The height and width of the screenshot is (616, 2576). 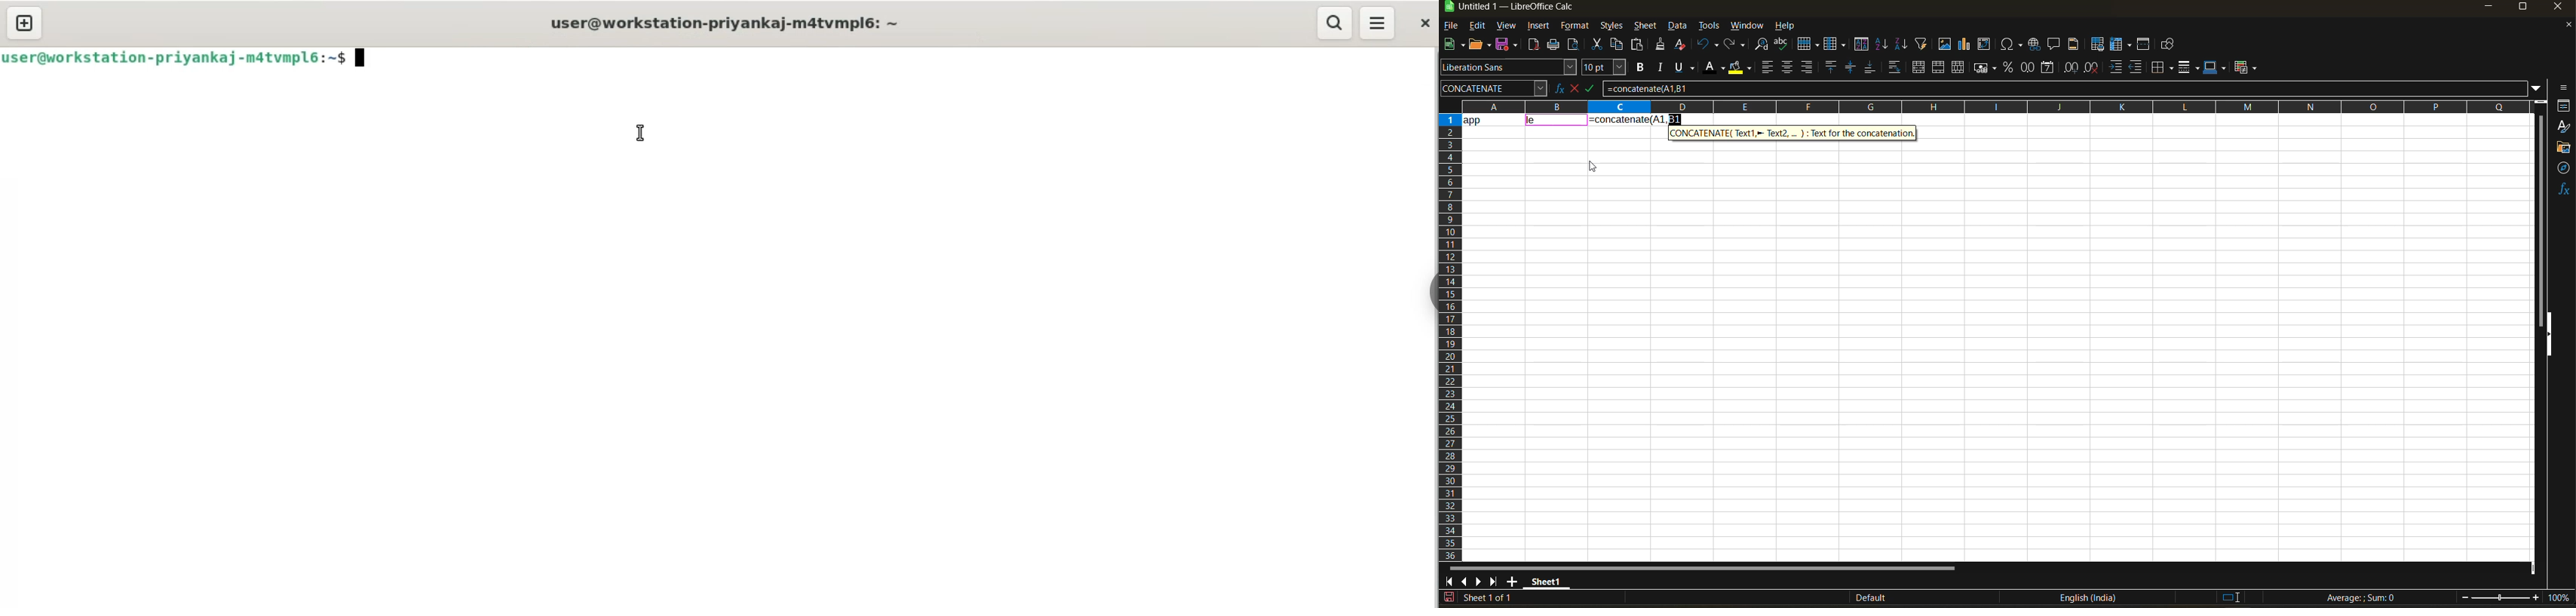 What do you see at coordinates (2541, 212) in the screenshot?
I see `vertical scroll bar` at bounding box center [2541, 212].